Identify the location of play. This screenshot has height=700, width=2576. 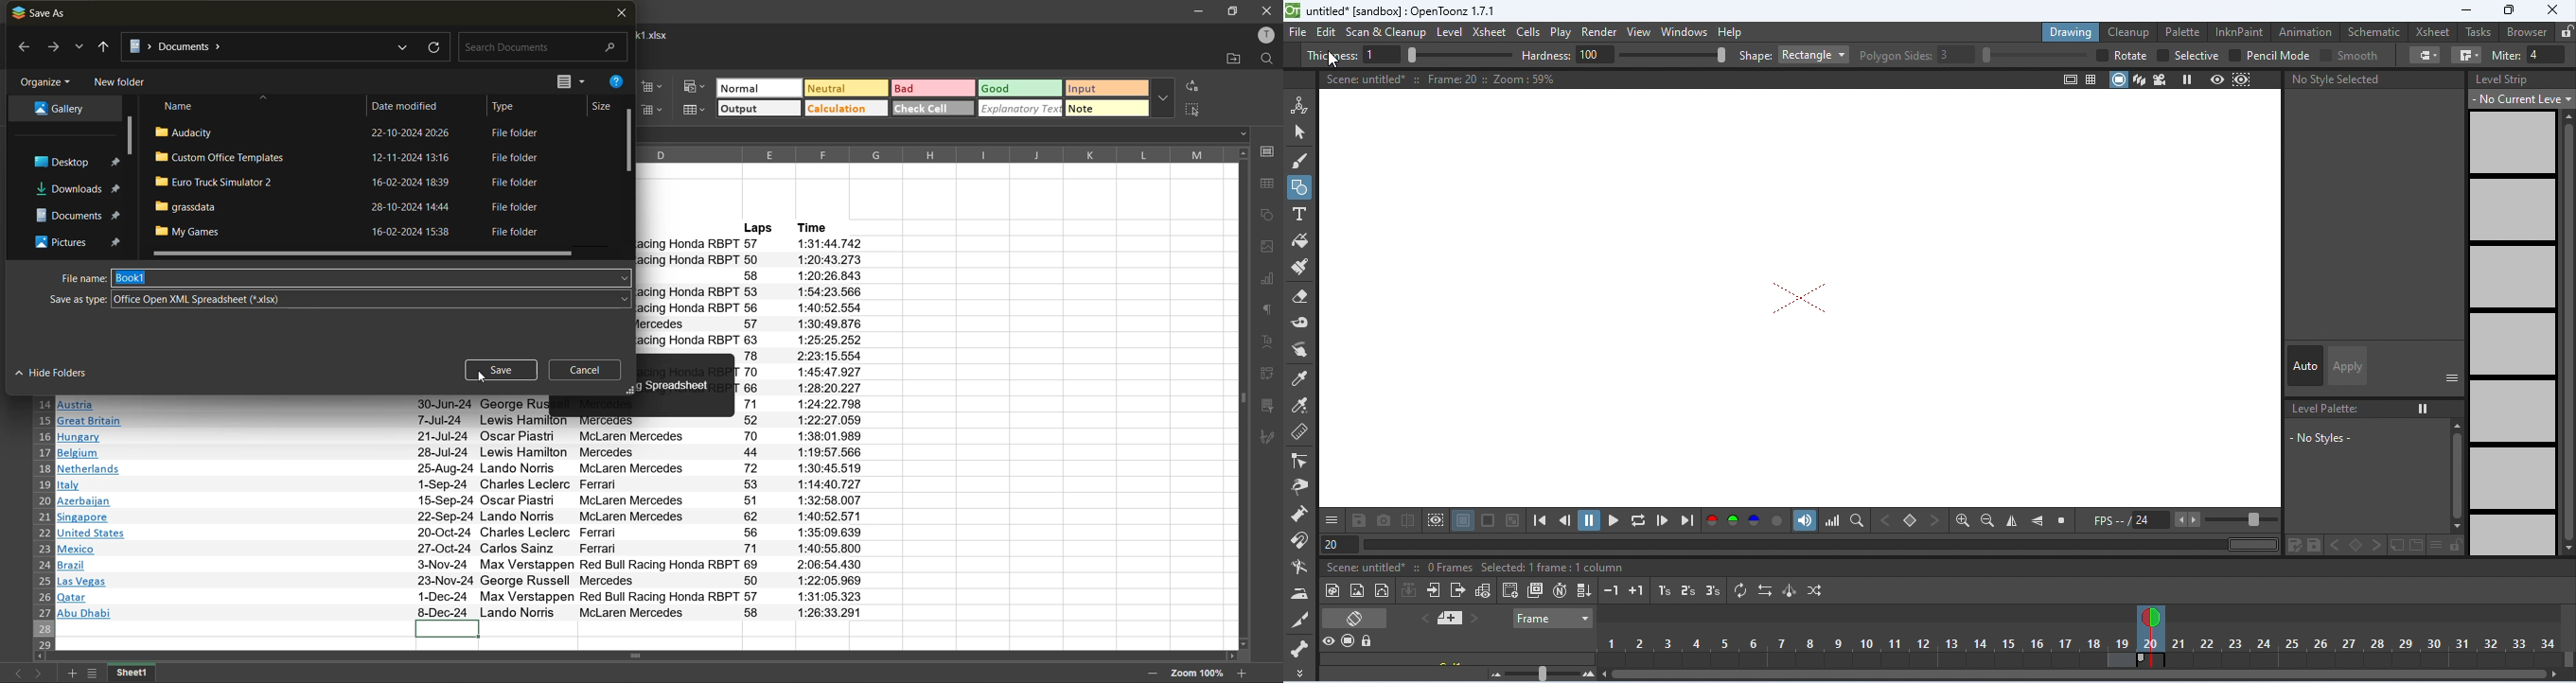
(1614, 520).